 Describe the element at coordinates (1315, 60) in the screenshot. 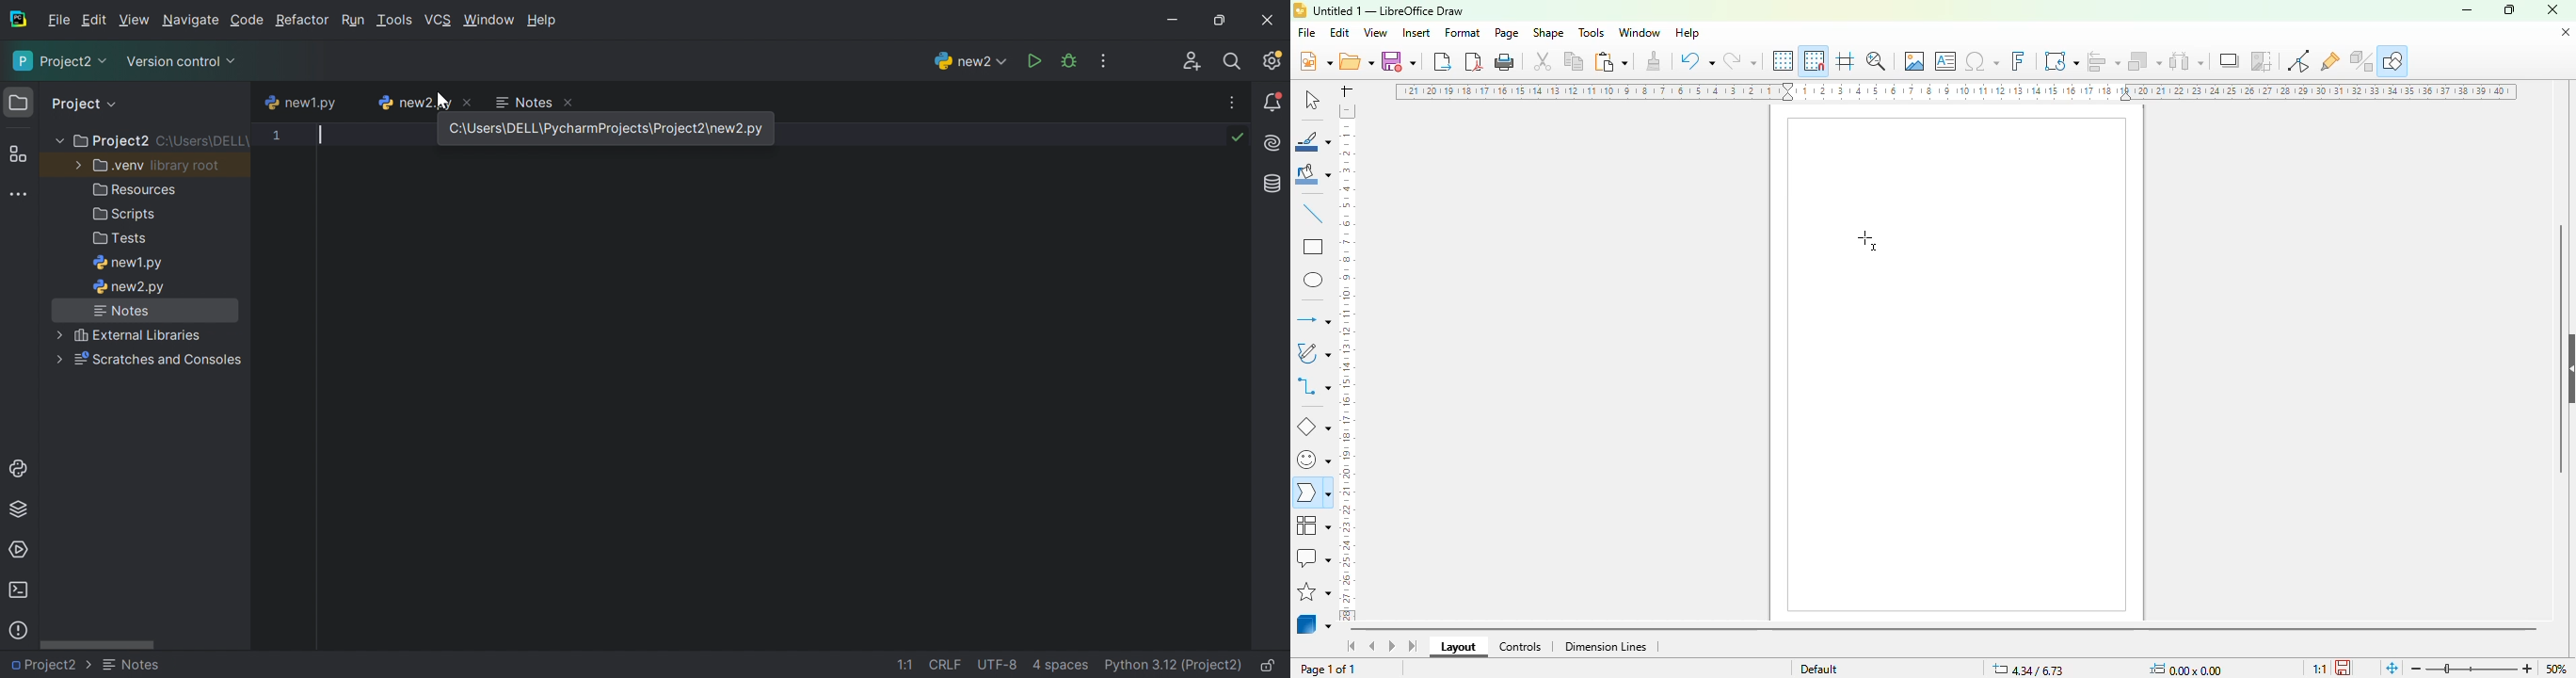

I see `new` at that location.